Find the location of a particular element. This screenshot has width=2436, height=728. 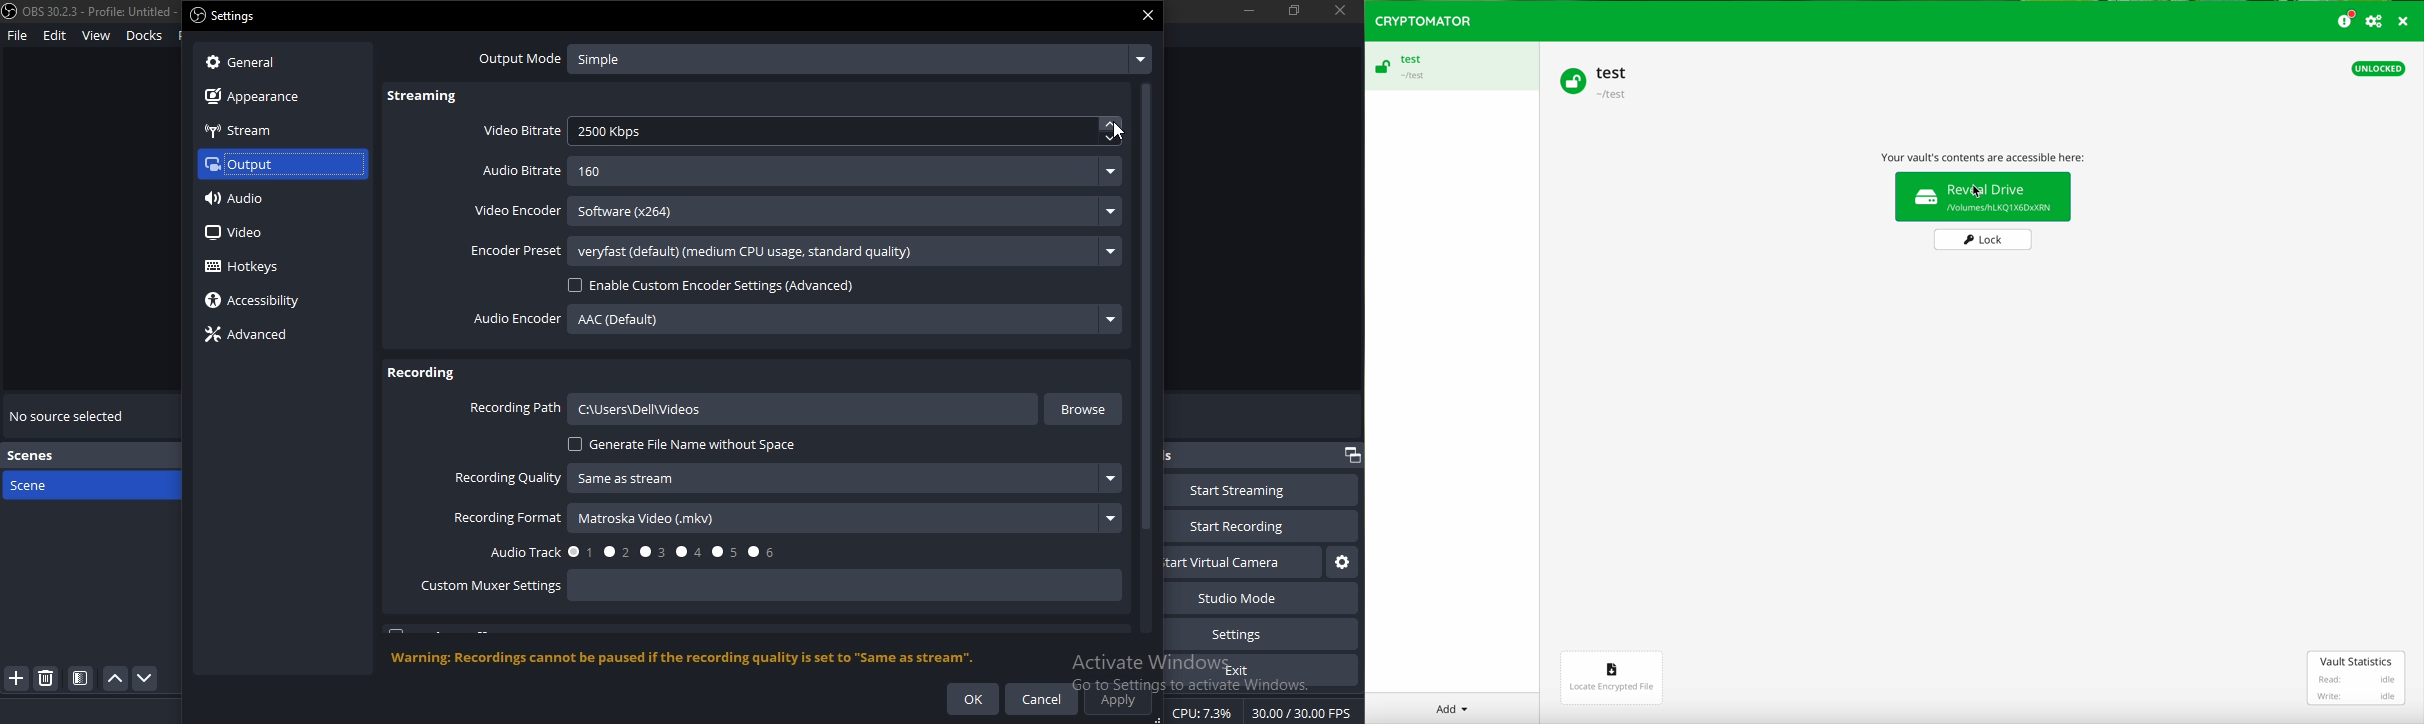

apply  is located at coordinates (1116, 701).